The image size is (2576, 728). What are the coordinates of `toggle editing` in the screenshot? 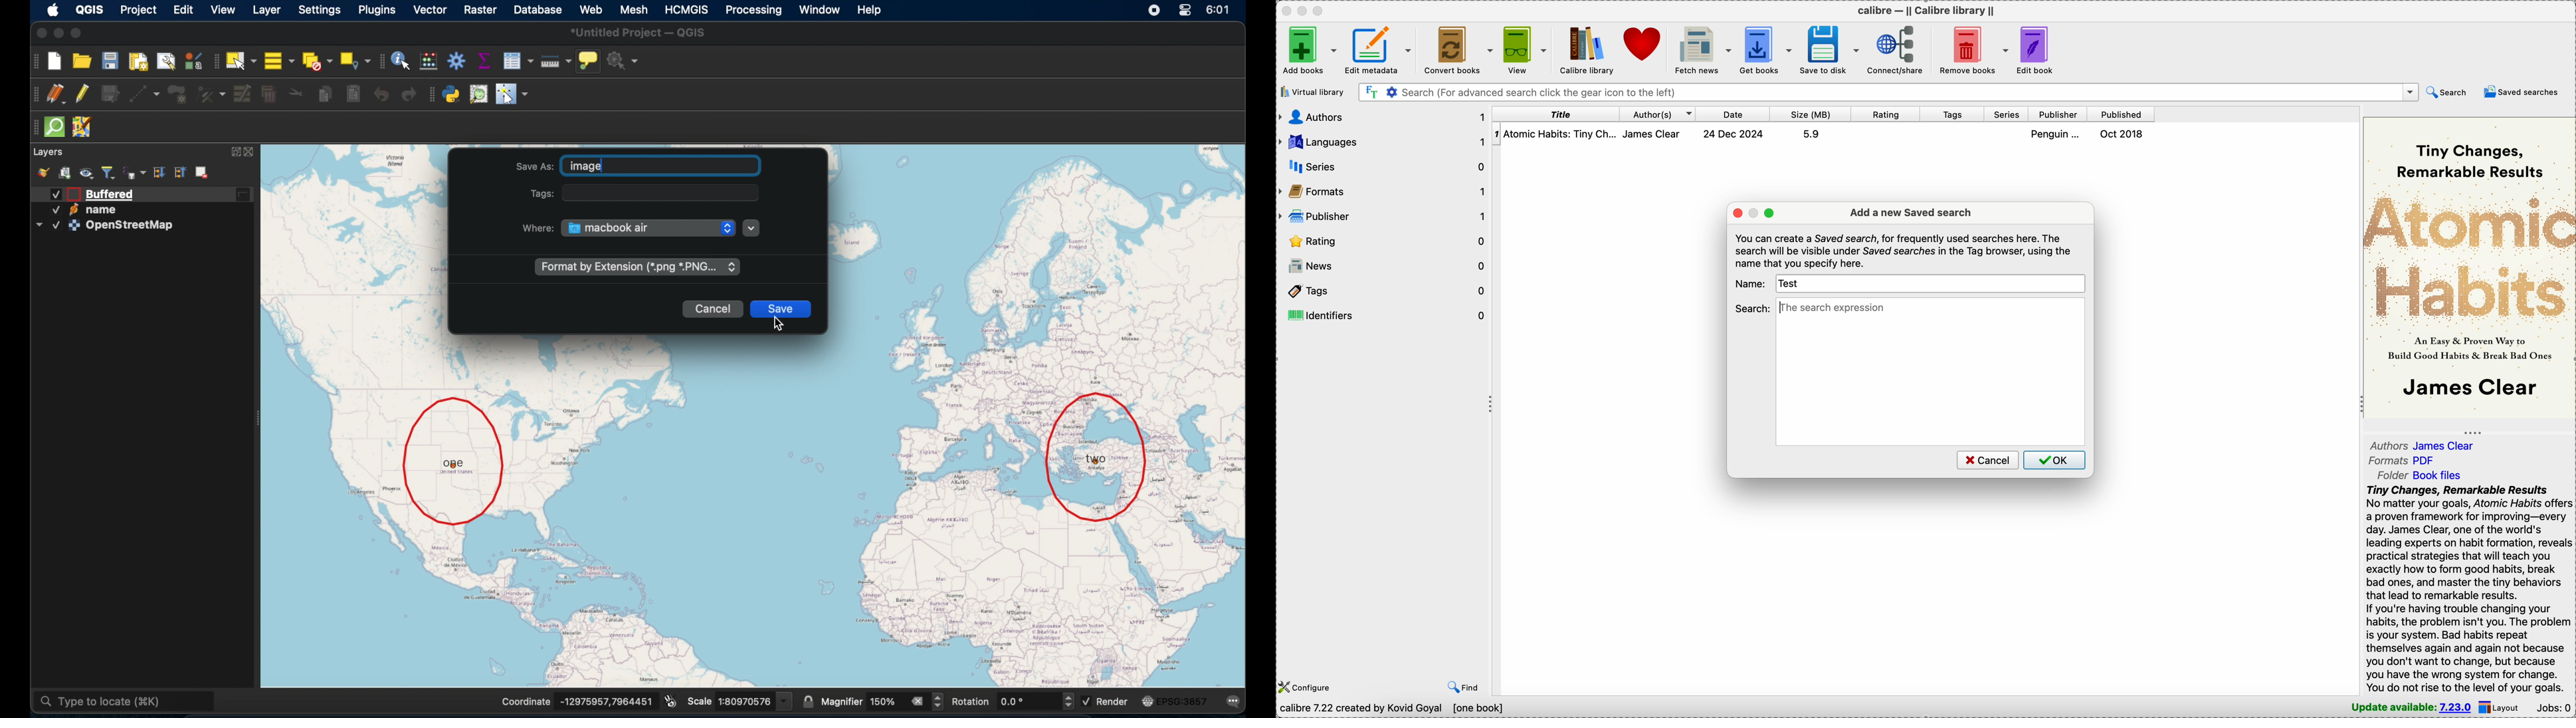 It's located at (81, 93).